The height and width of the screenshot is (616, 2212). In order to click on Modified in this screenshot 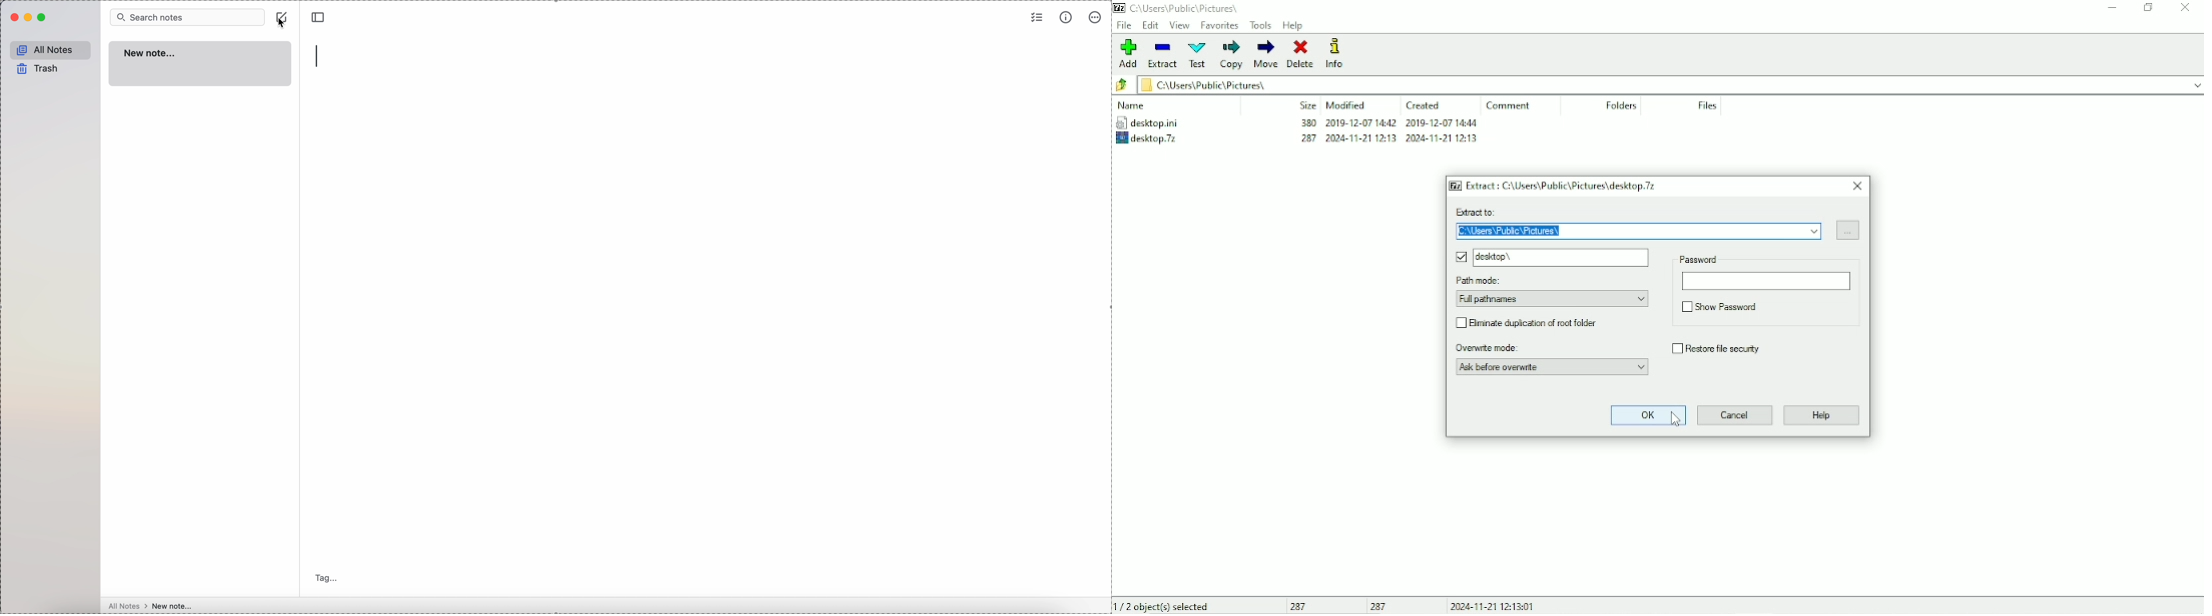, I will do `click(1347, 105)`.